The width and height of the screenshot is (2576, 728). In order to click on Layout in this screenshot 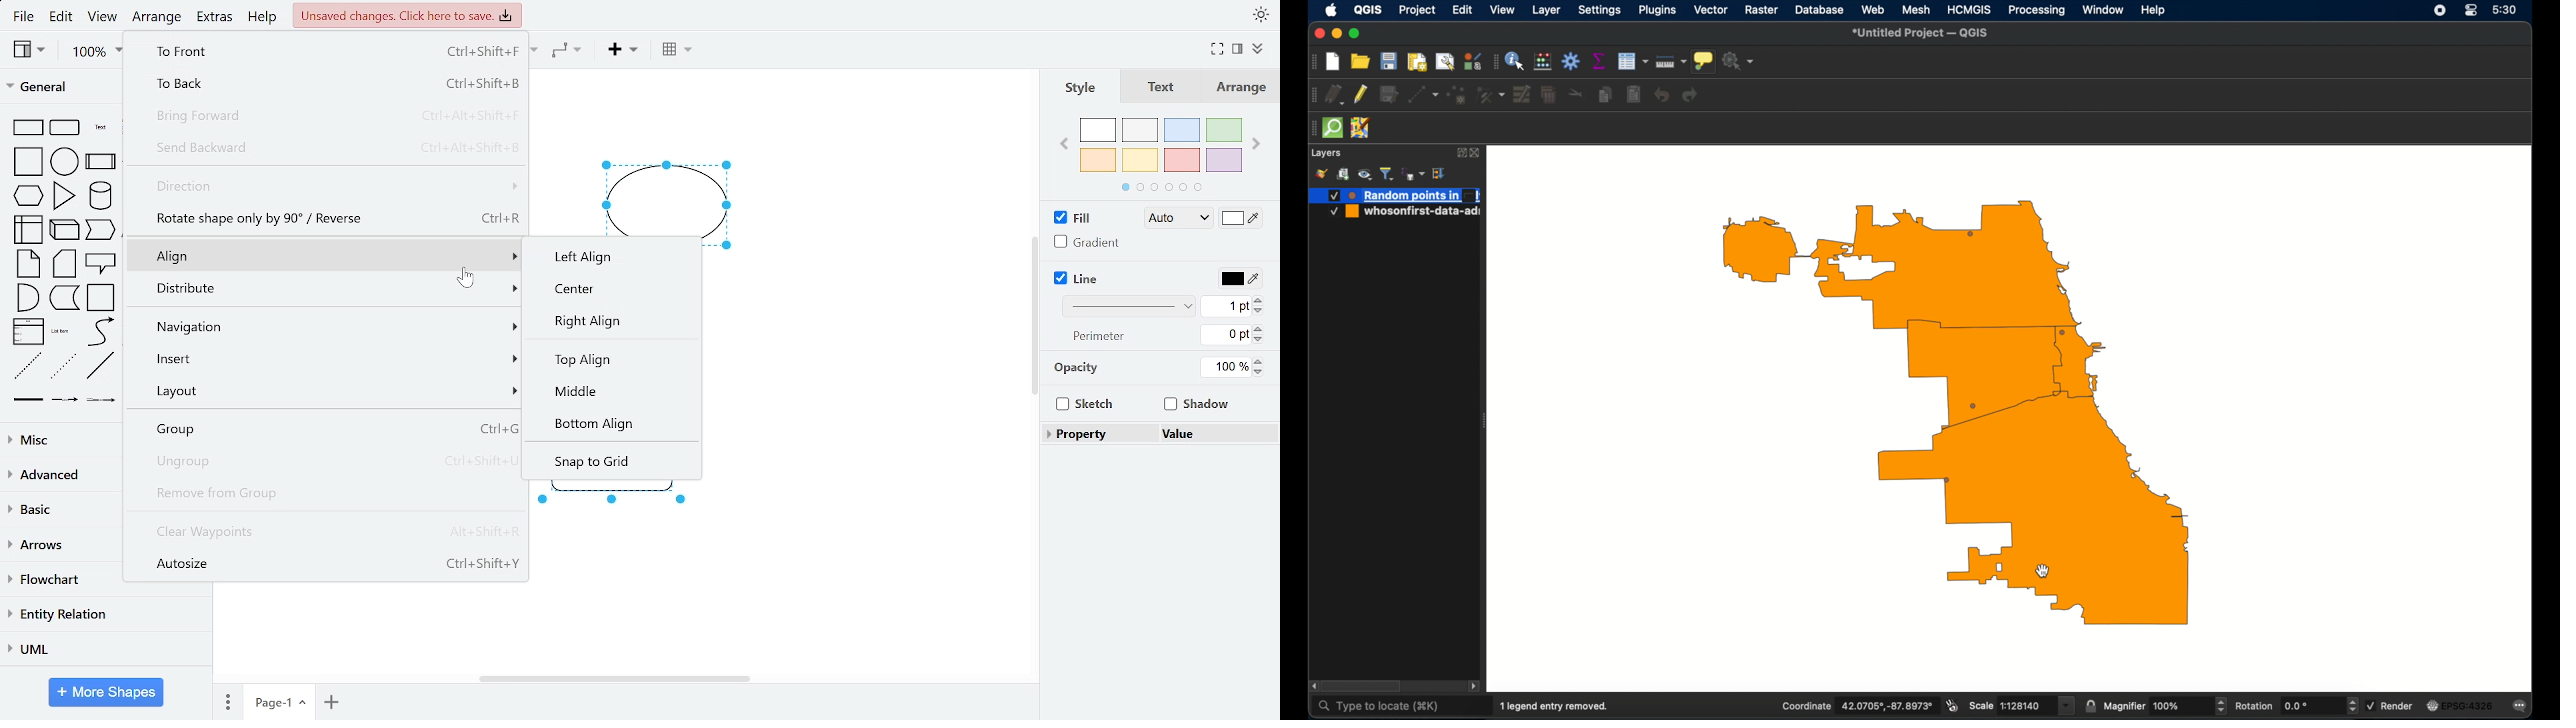, I will do `click(326, 391)`.